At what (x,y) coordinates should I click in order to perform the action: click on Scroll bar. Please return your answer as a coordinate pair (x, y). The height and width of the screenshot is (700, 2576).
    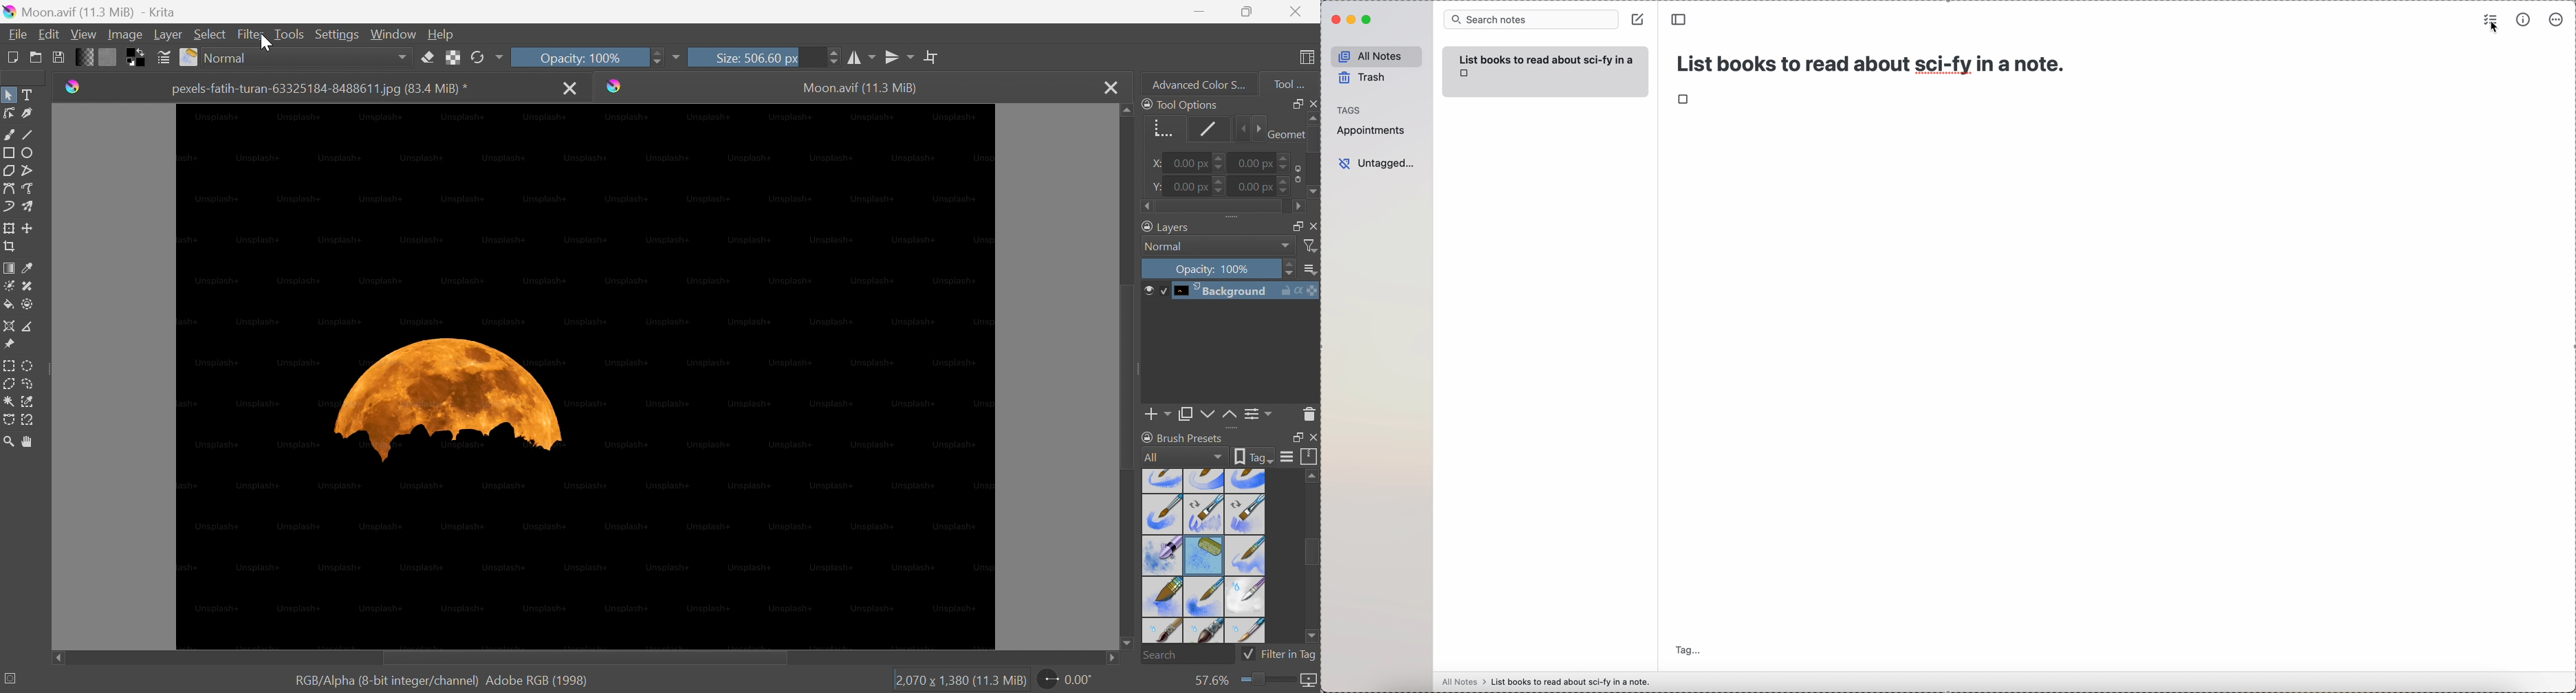
    Looking at the image, I should click on (1129, 376).